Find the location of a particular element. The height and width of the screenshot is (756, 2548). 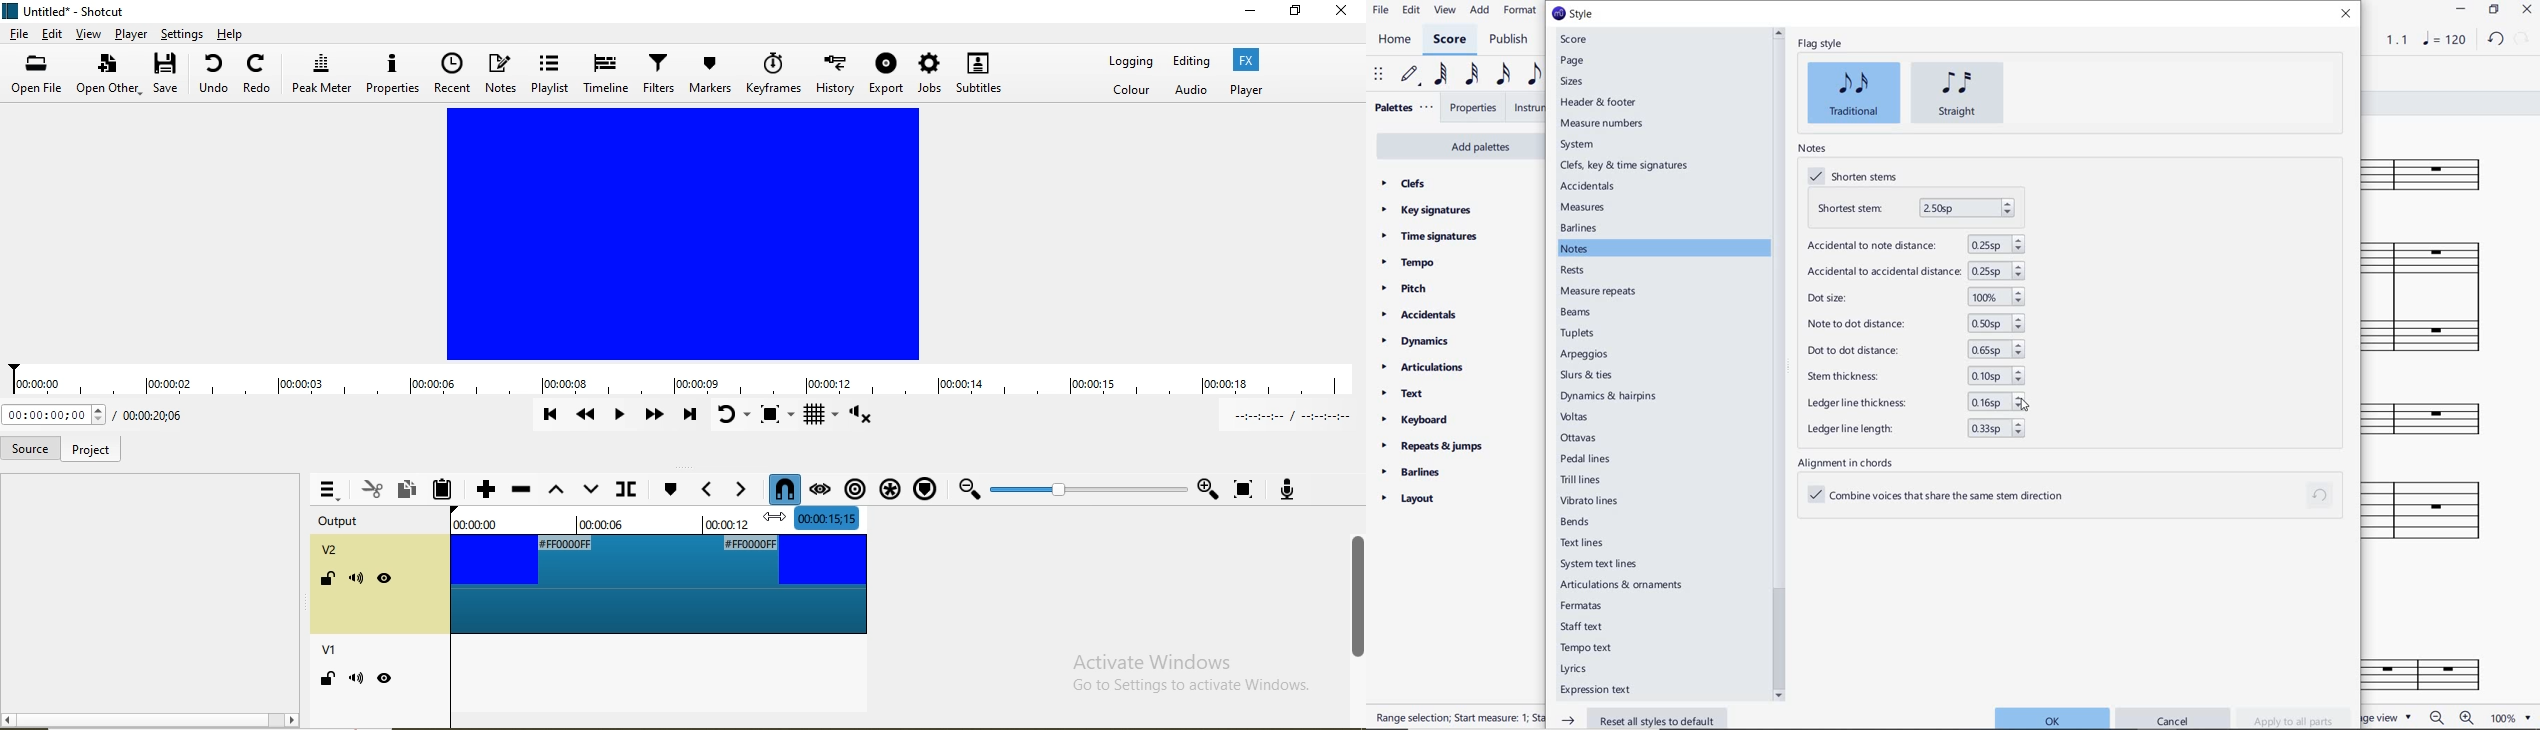

lyrics is located at coordinates (1578, 669).